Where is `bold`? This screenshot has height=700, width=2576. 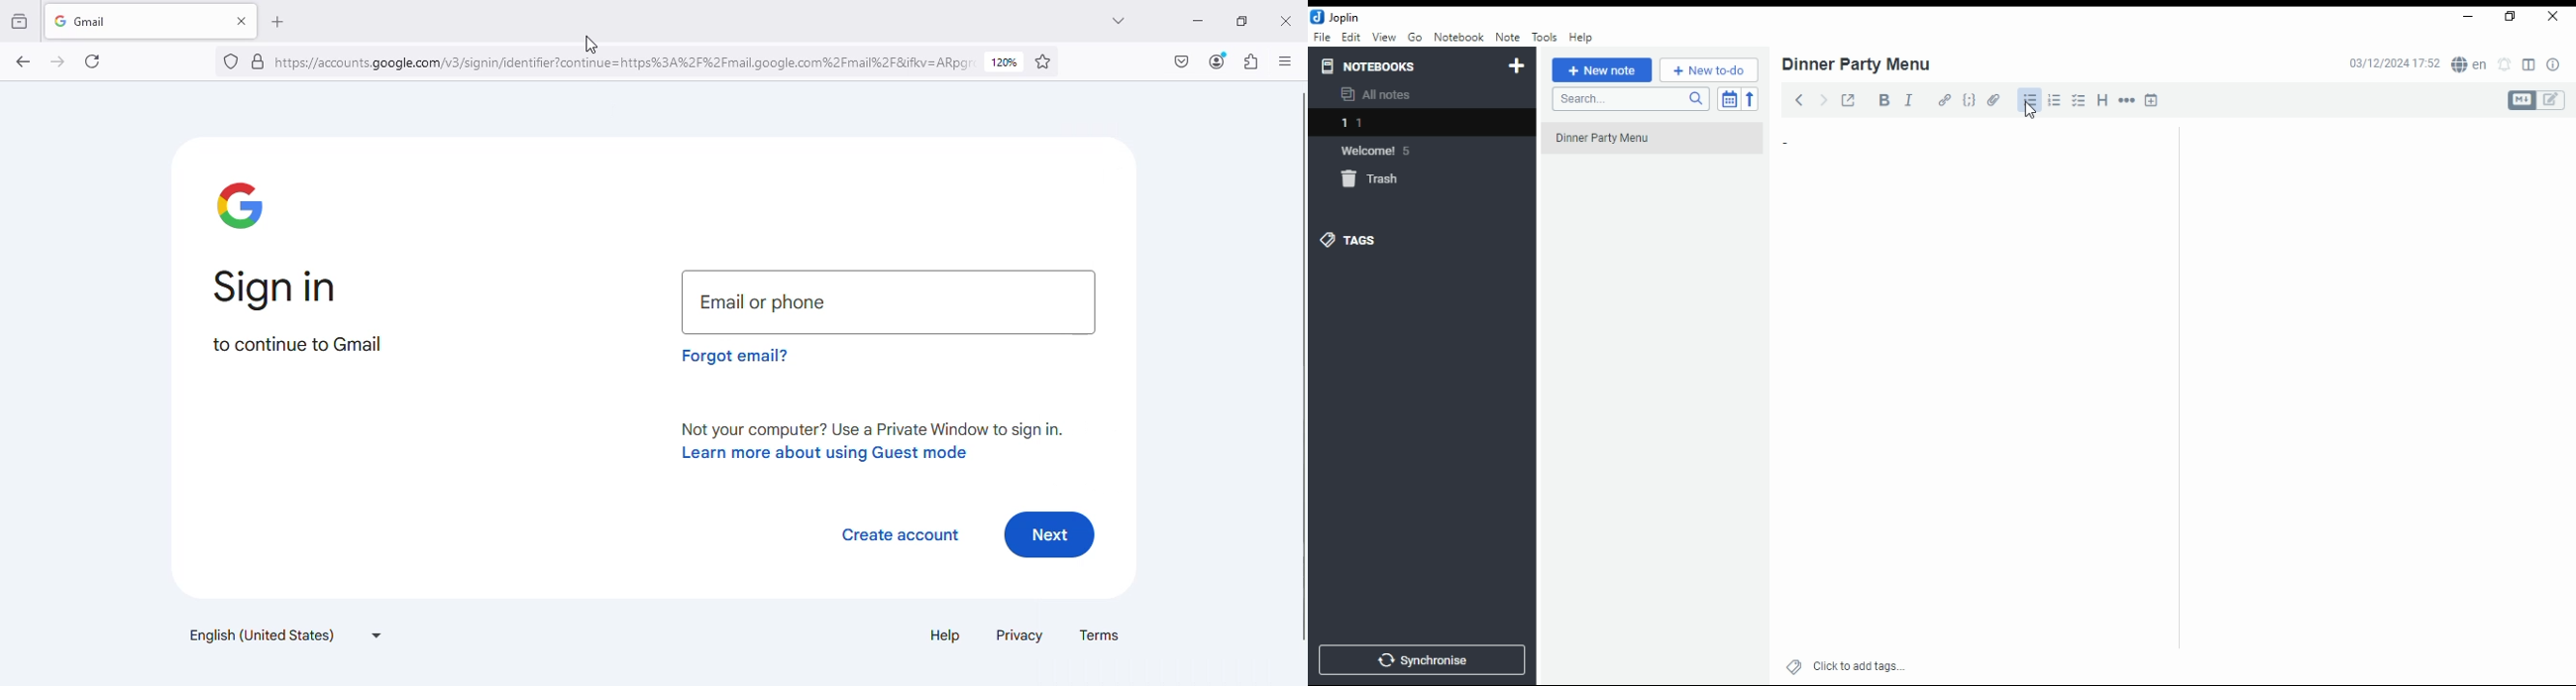 bold is located at coordinates (1880, 100).